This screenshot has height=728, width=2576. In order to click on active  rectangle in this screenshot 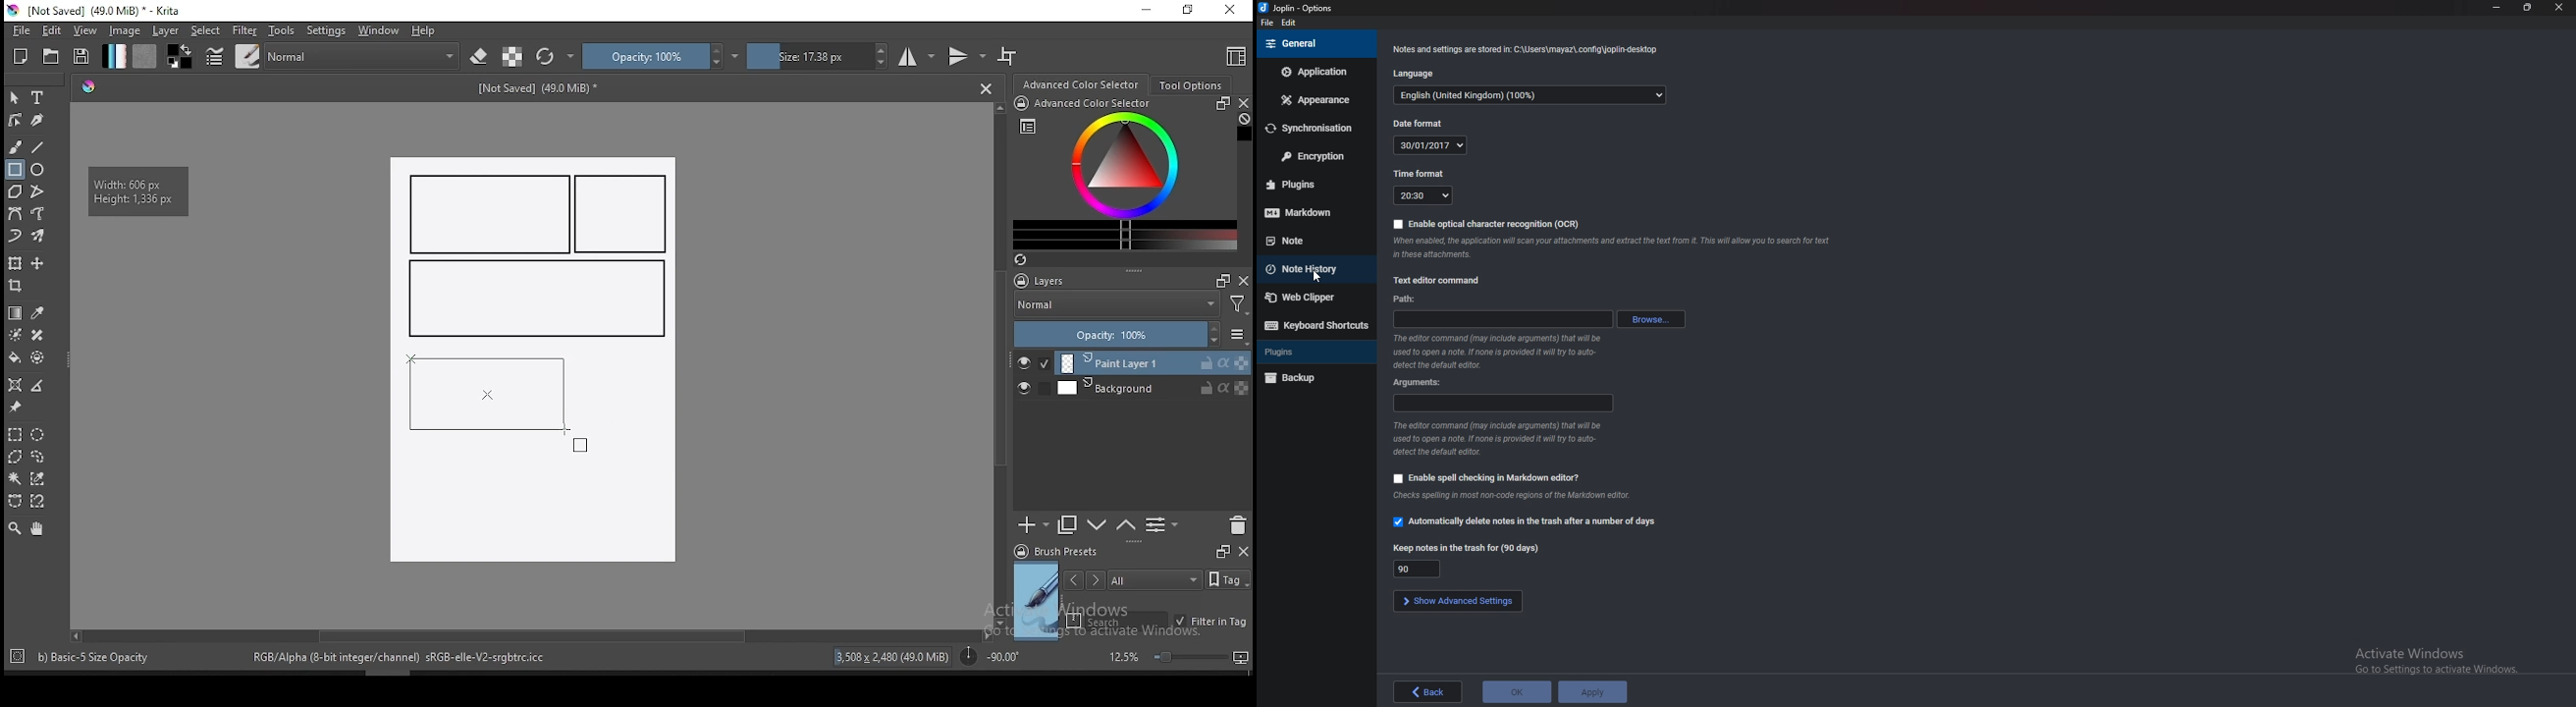, I will do `click(488, 391)`.